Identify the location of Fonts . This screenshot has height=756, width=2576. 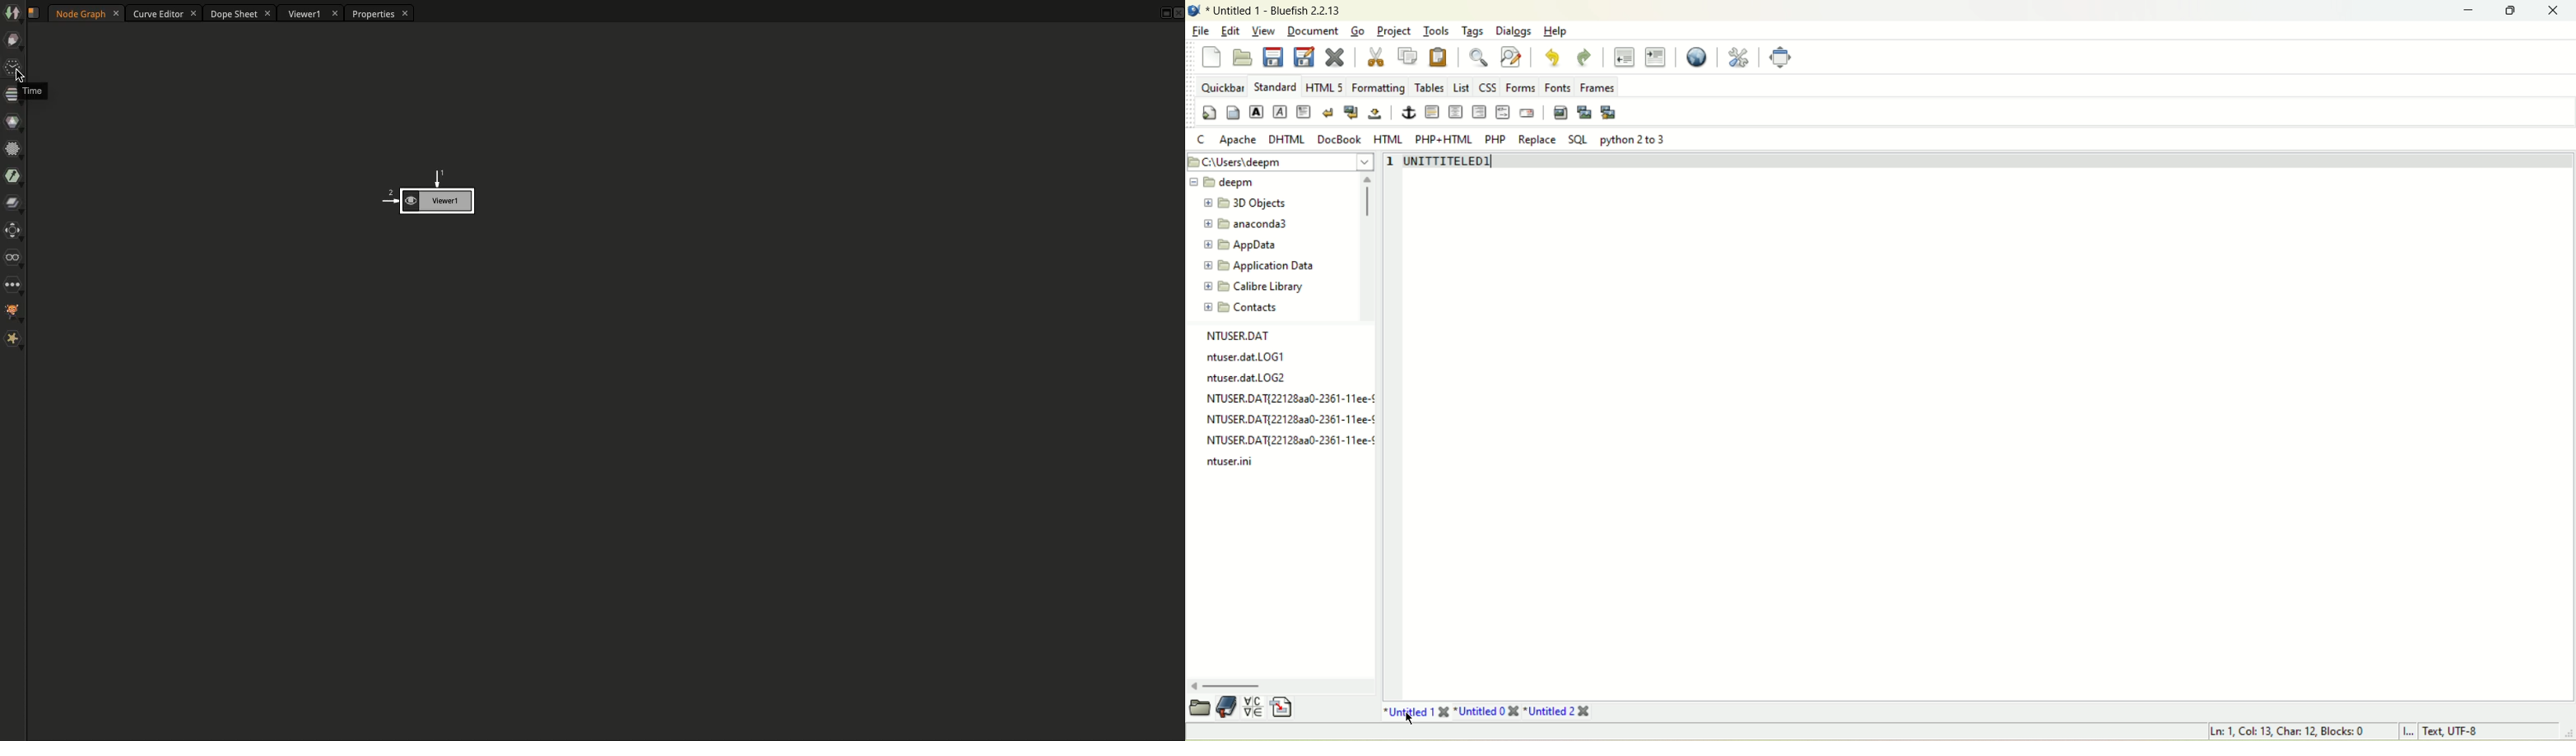
(1556, 85).